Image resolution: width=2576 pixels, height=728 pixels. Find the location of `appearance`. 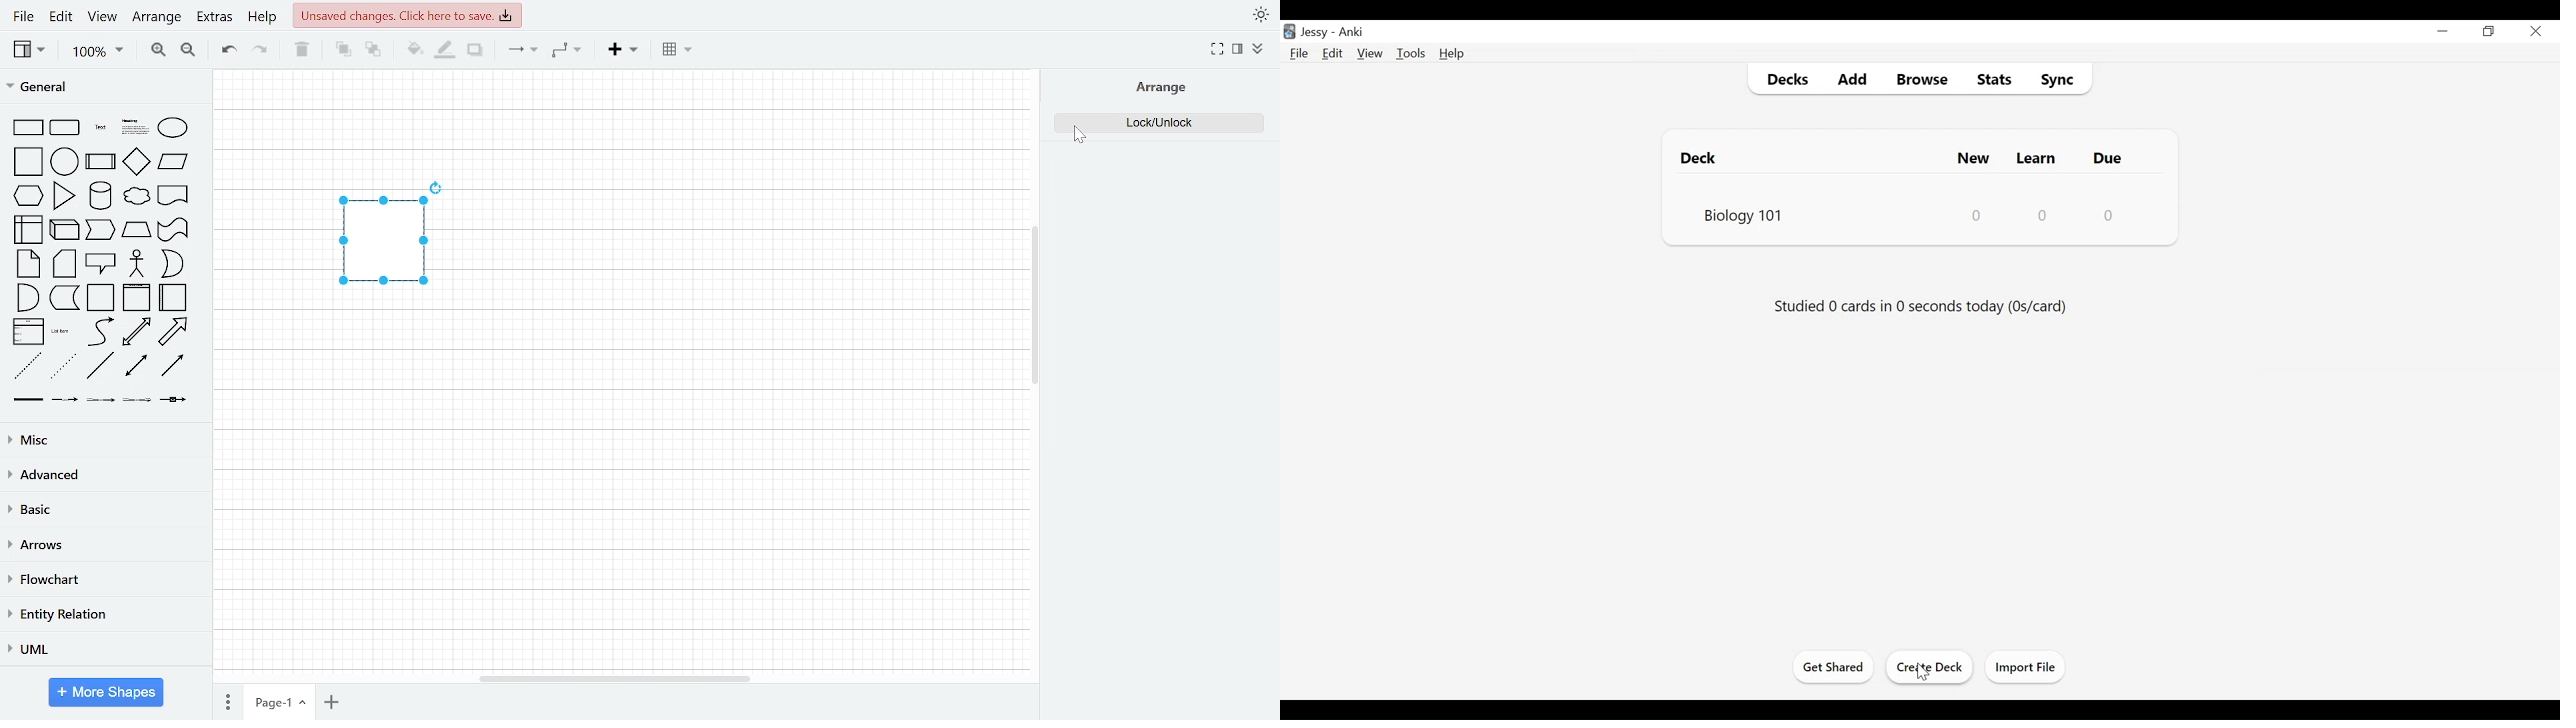

appearance is located at coordinates (1258, 16).